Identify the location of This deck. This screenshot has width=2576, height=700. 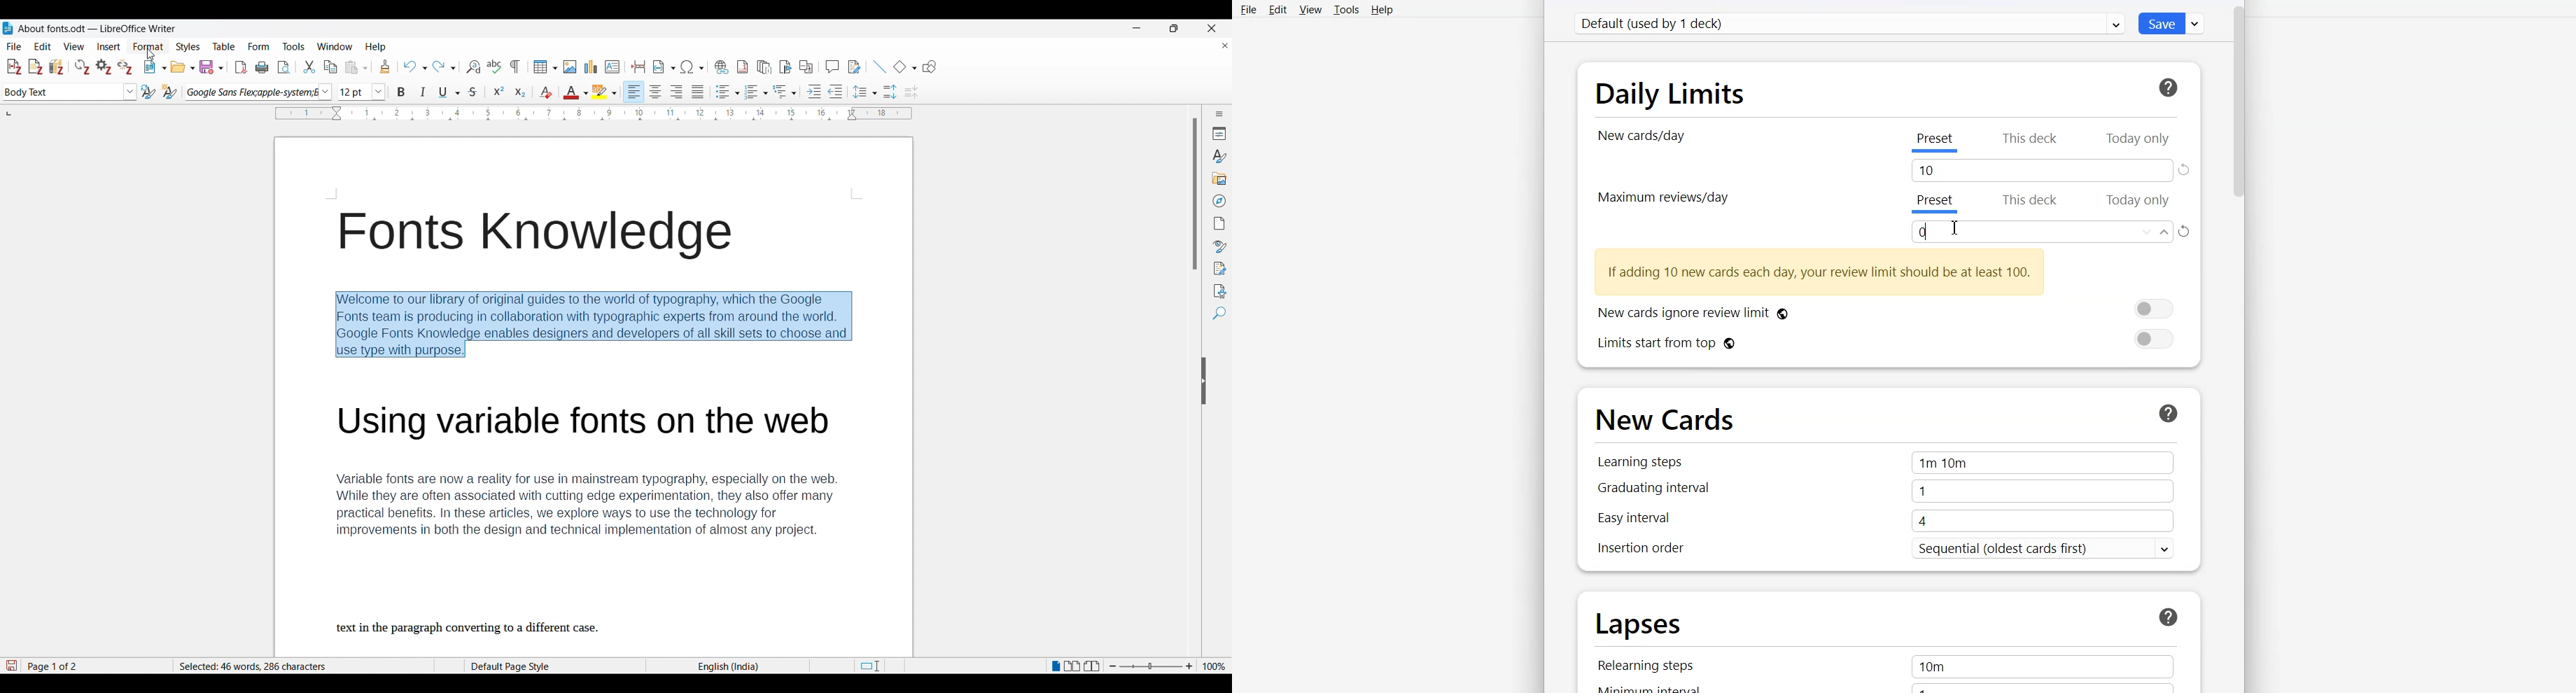
(2032, 141).